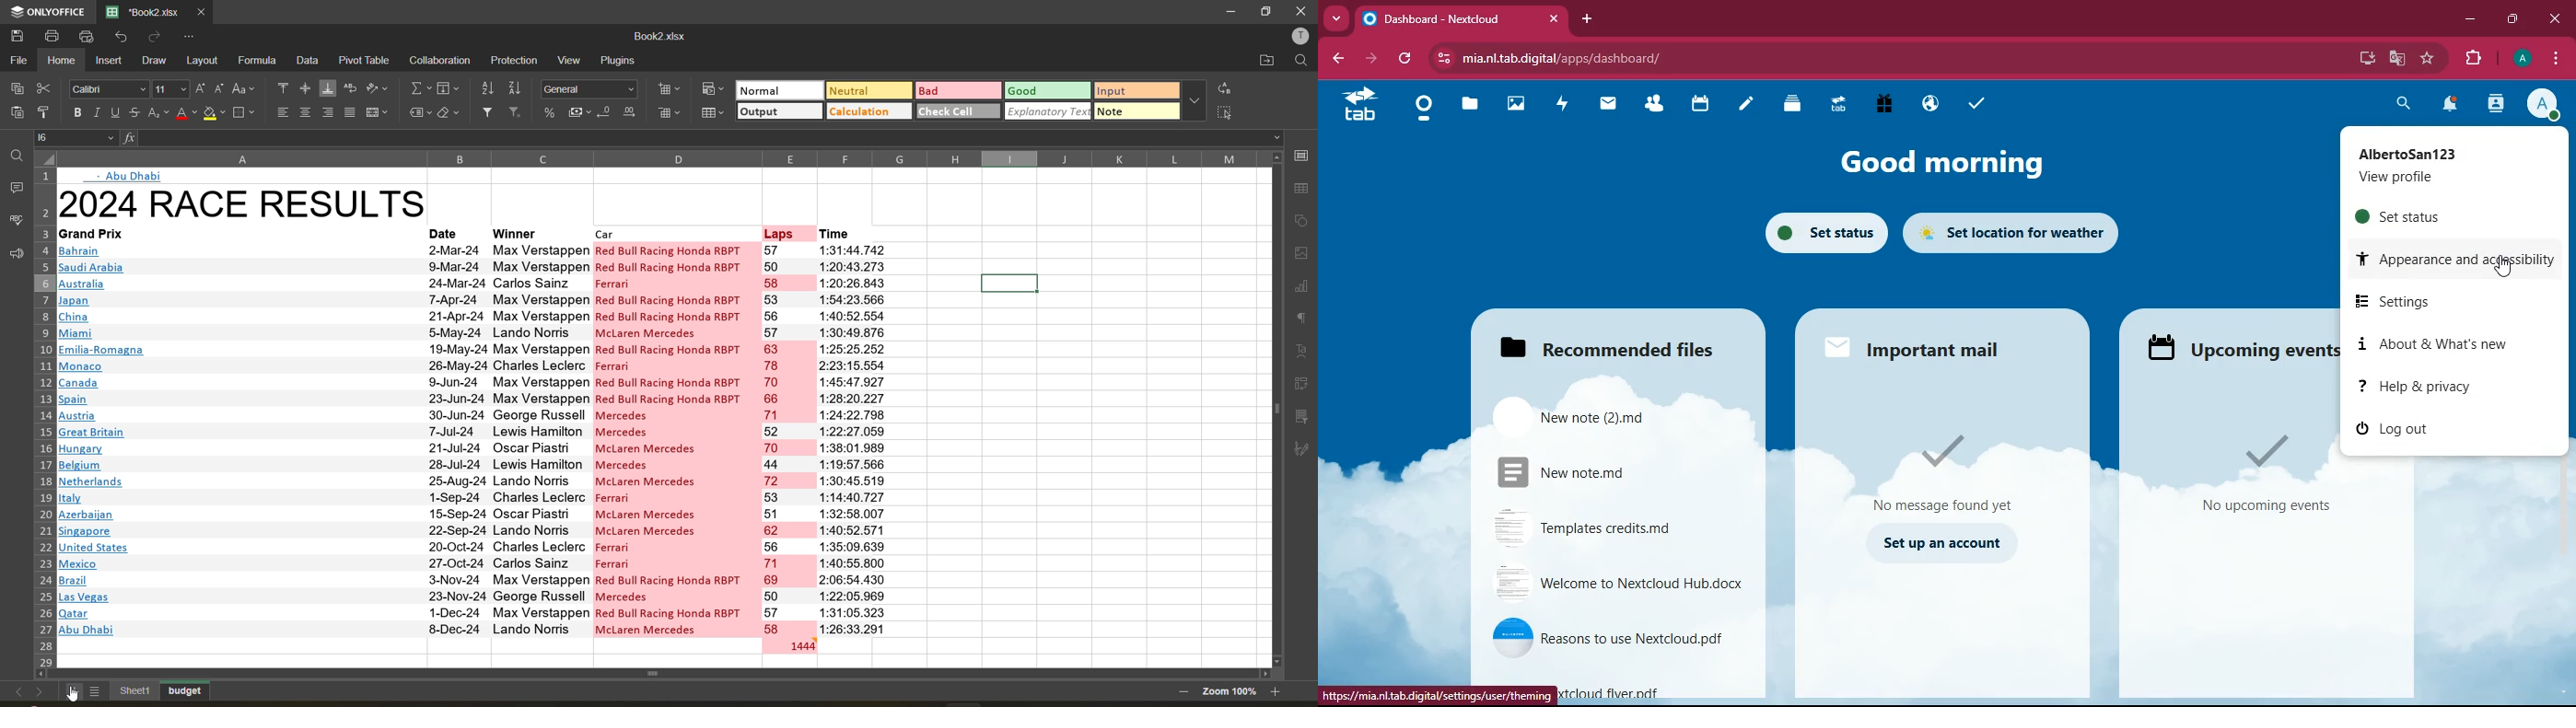  What do you see at coordinates (159, 62) in the screenshot?
I see `draw` at bounding box center [159, 62].